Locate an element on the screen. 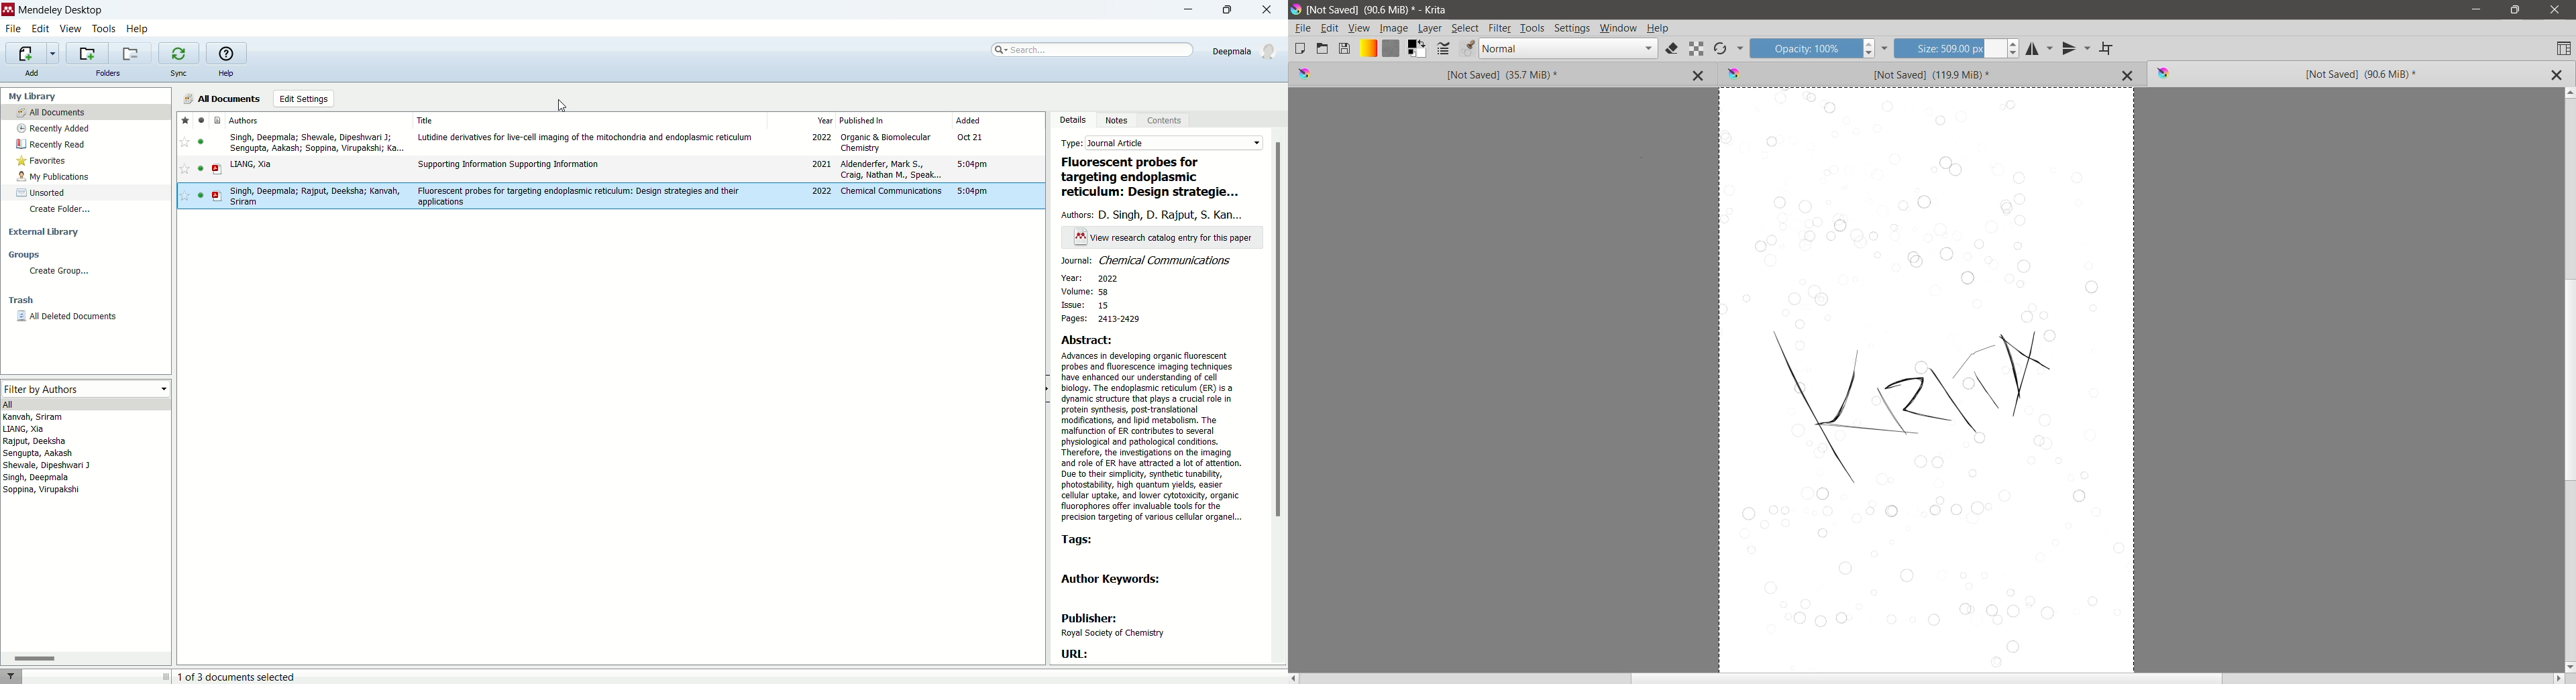  filter is located at coordinates (12, 675).